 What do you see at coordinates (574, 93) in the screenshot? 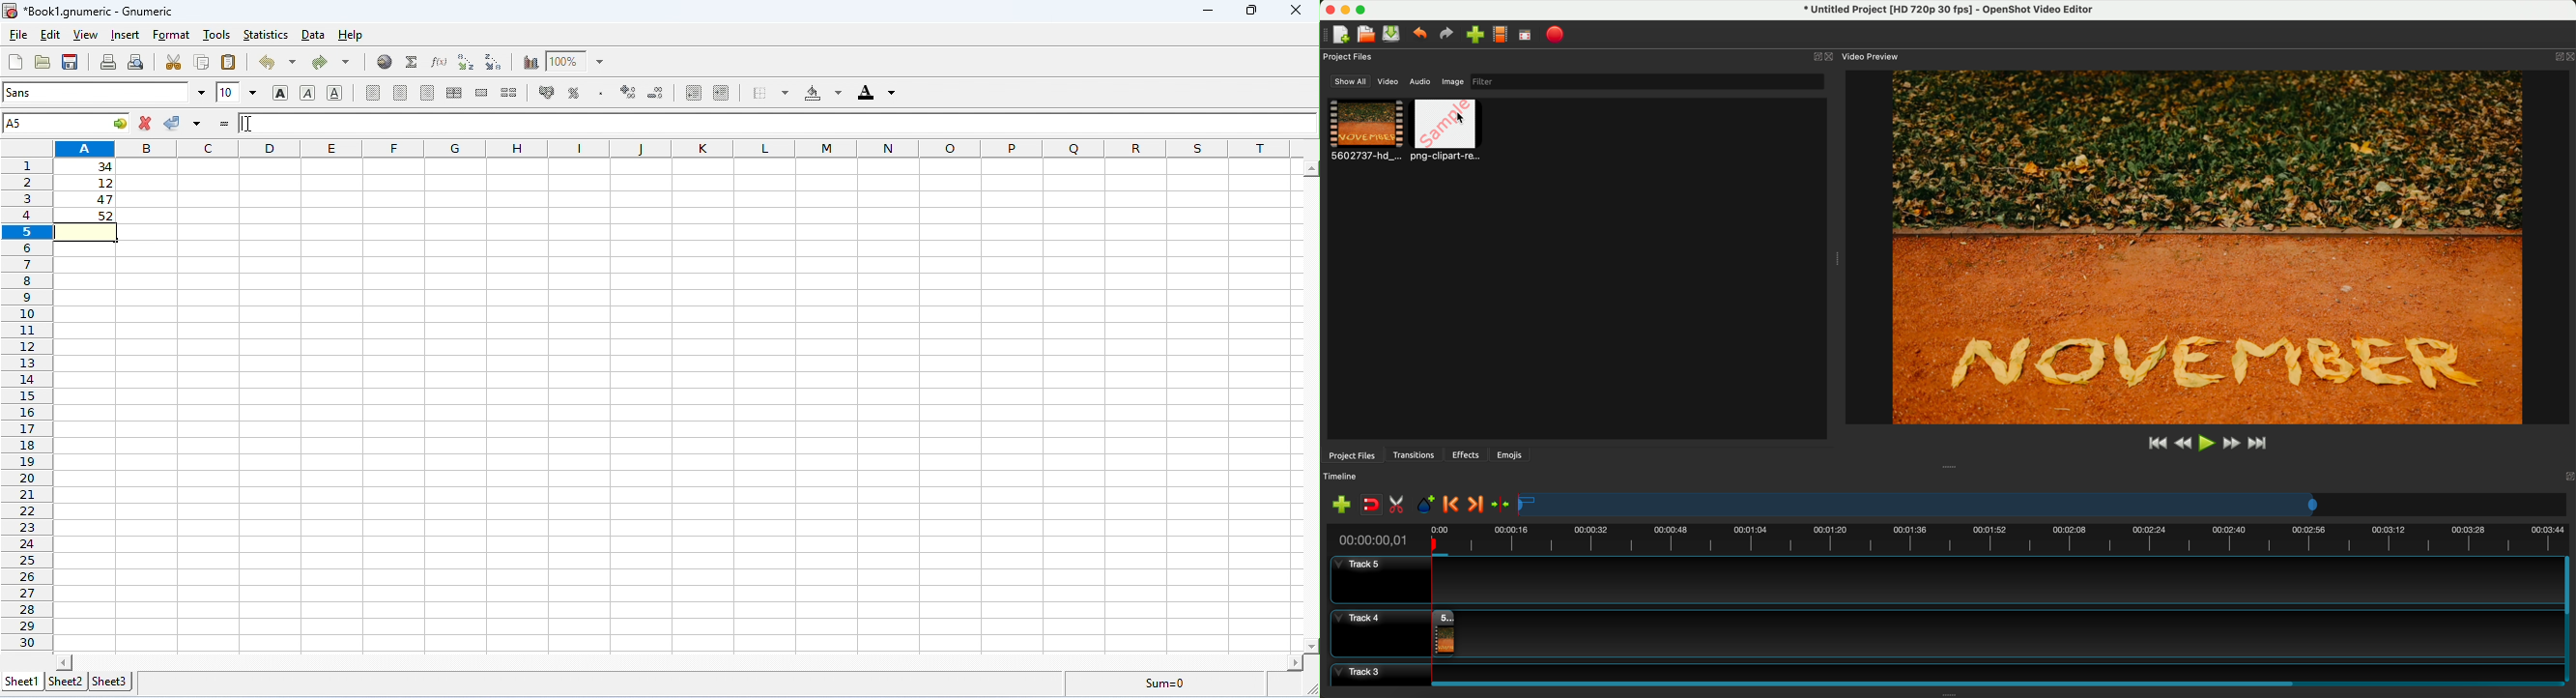
I see `format as percent` at bounding box center [574, 93].